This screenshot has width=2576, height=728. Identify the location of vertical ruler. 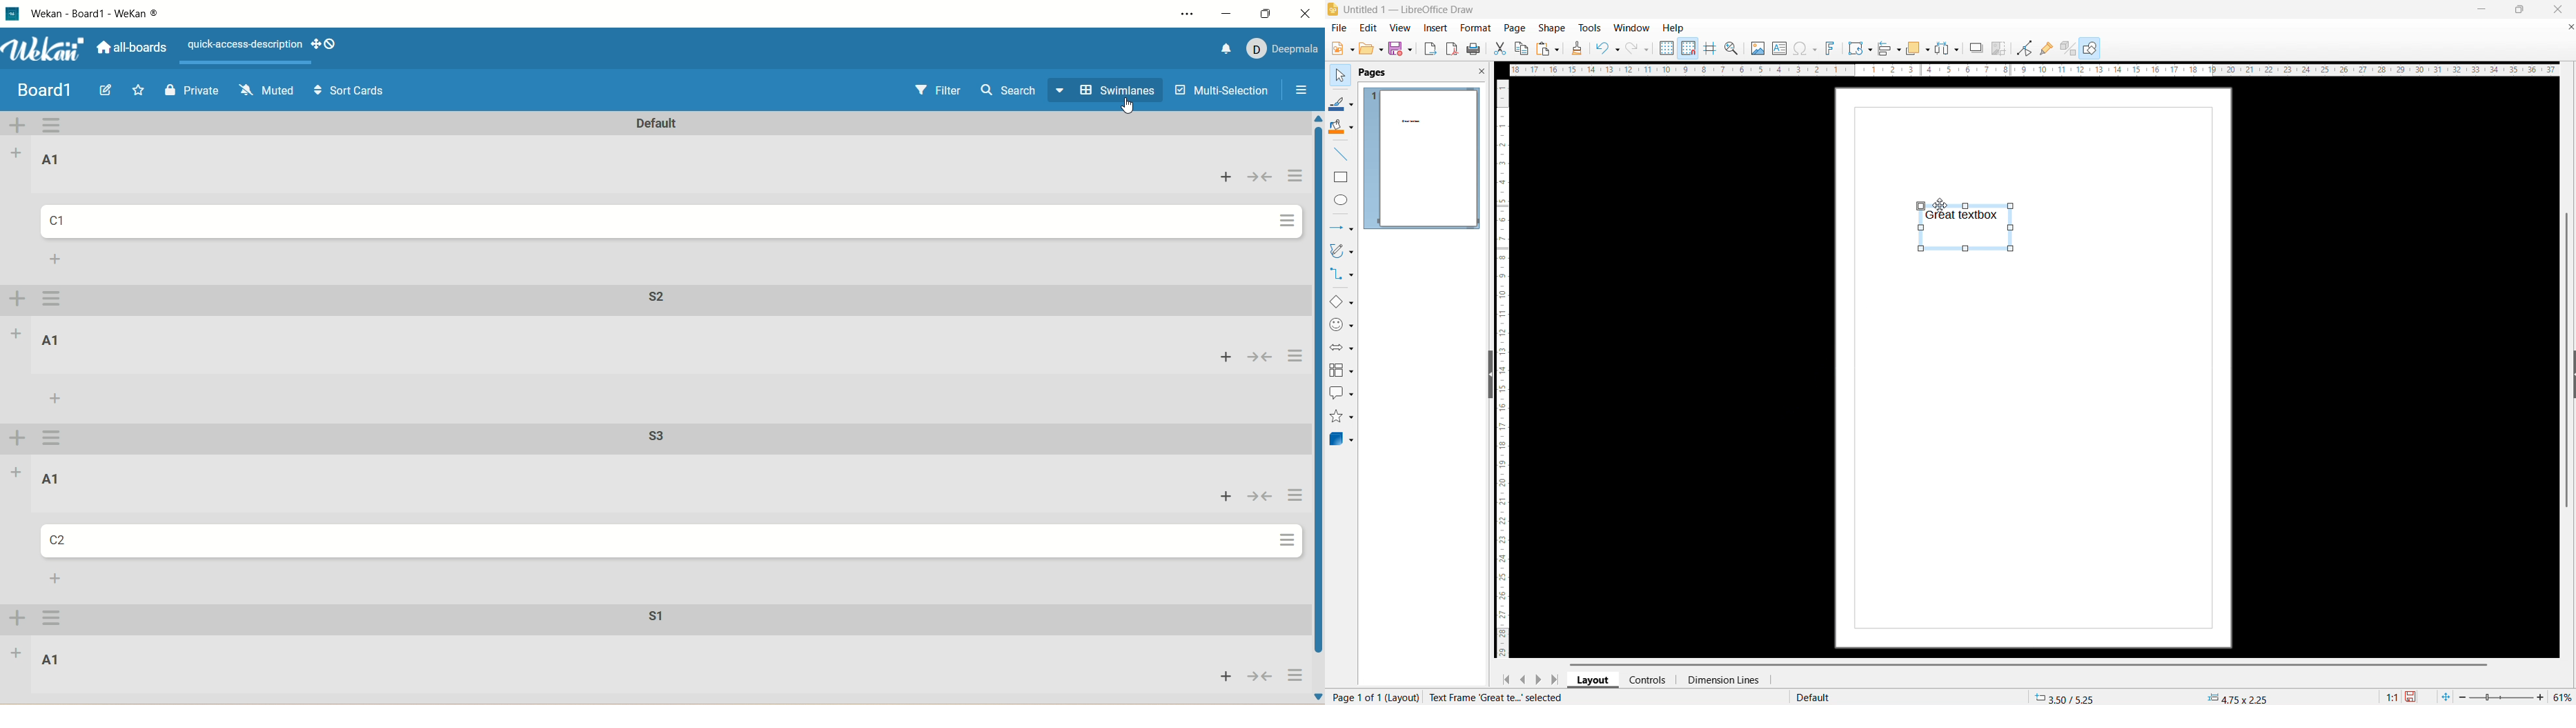
(1503, 368).